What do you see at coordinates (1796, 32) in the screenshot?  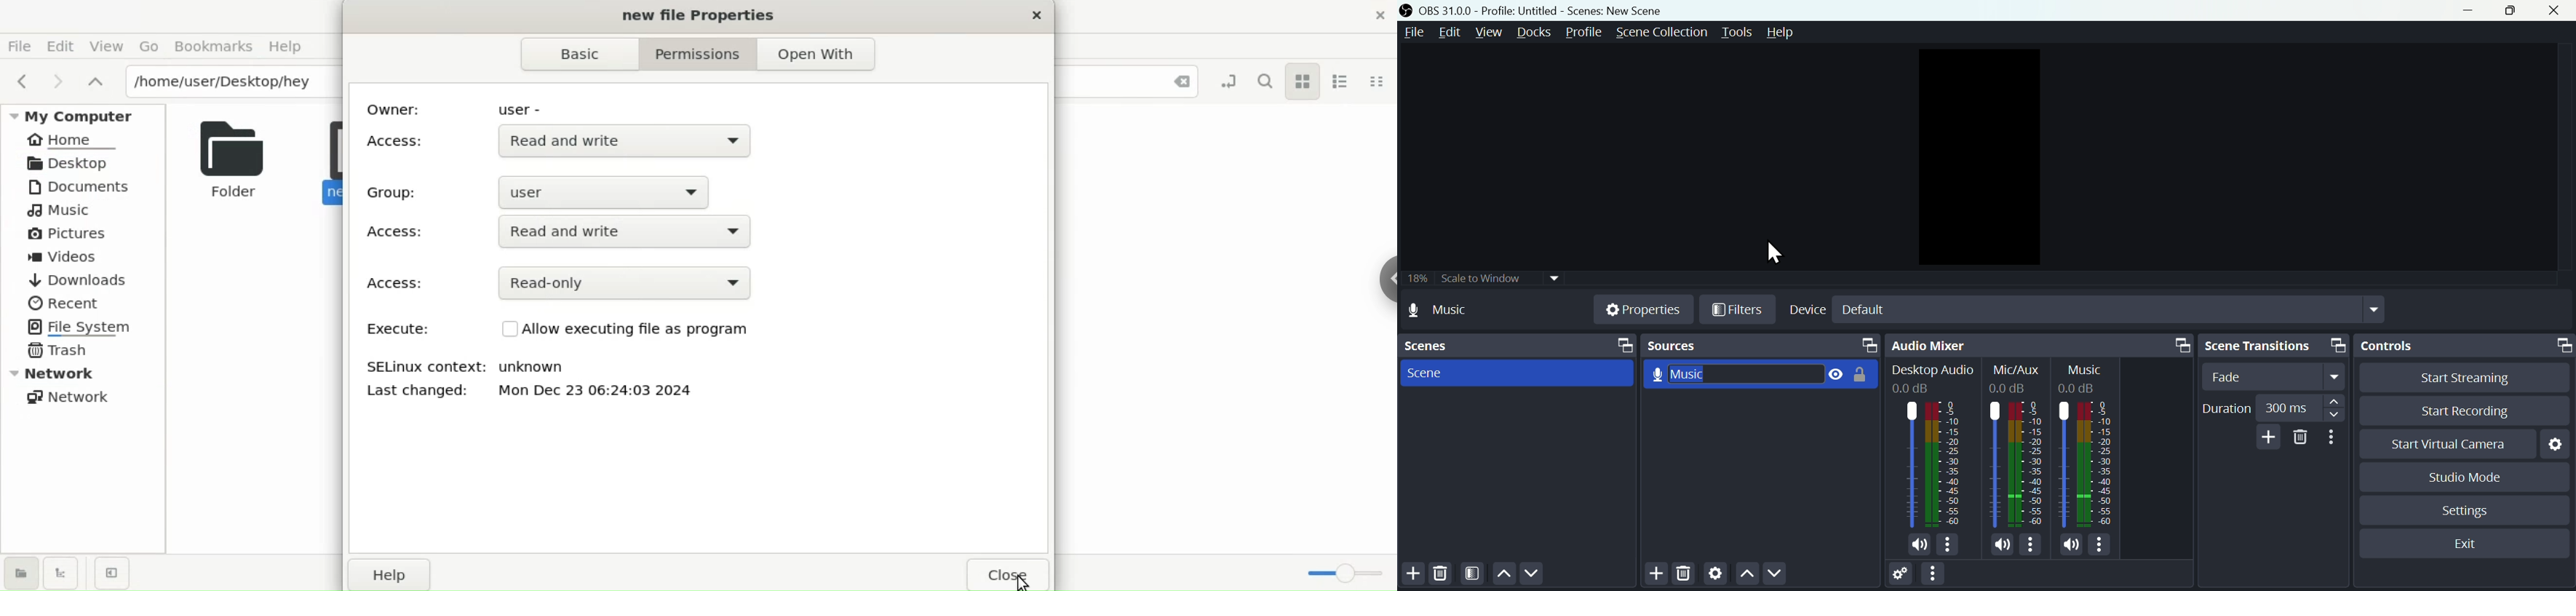 I see `help` at bounding box center [1796, 32].